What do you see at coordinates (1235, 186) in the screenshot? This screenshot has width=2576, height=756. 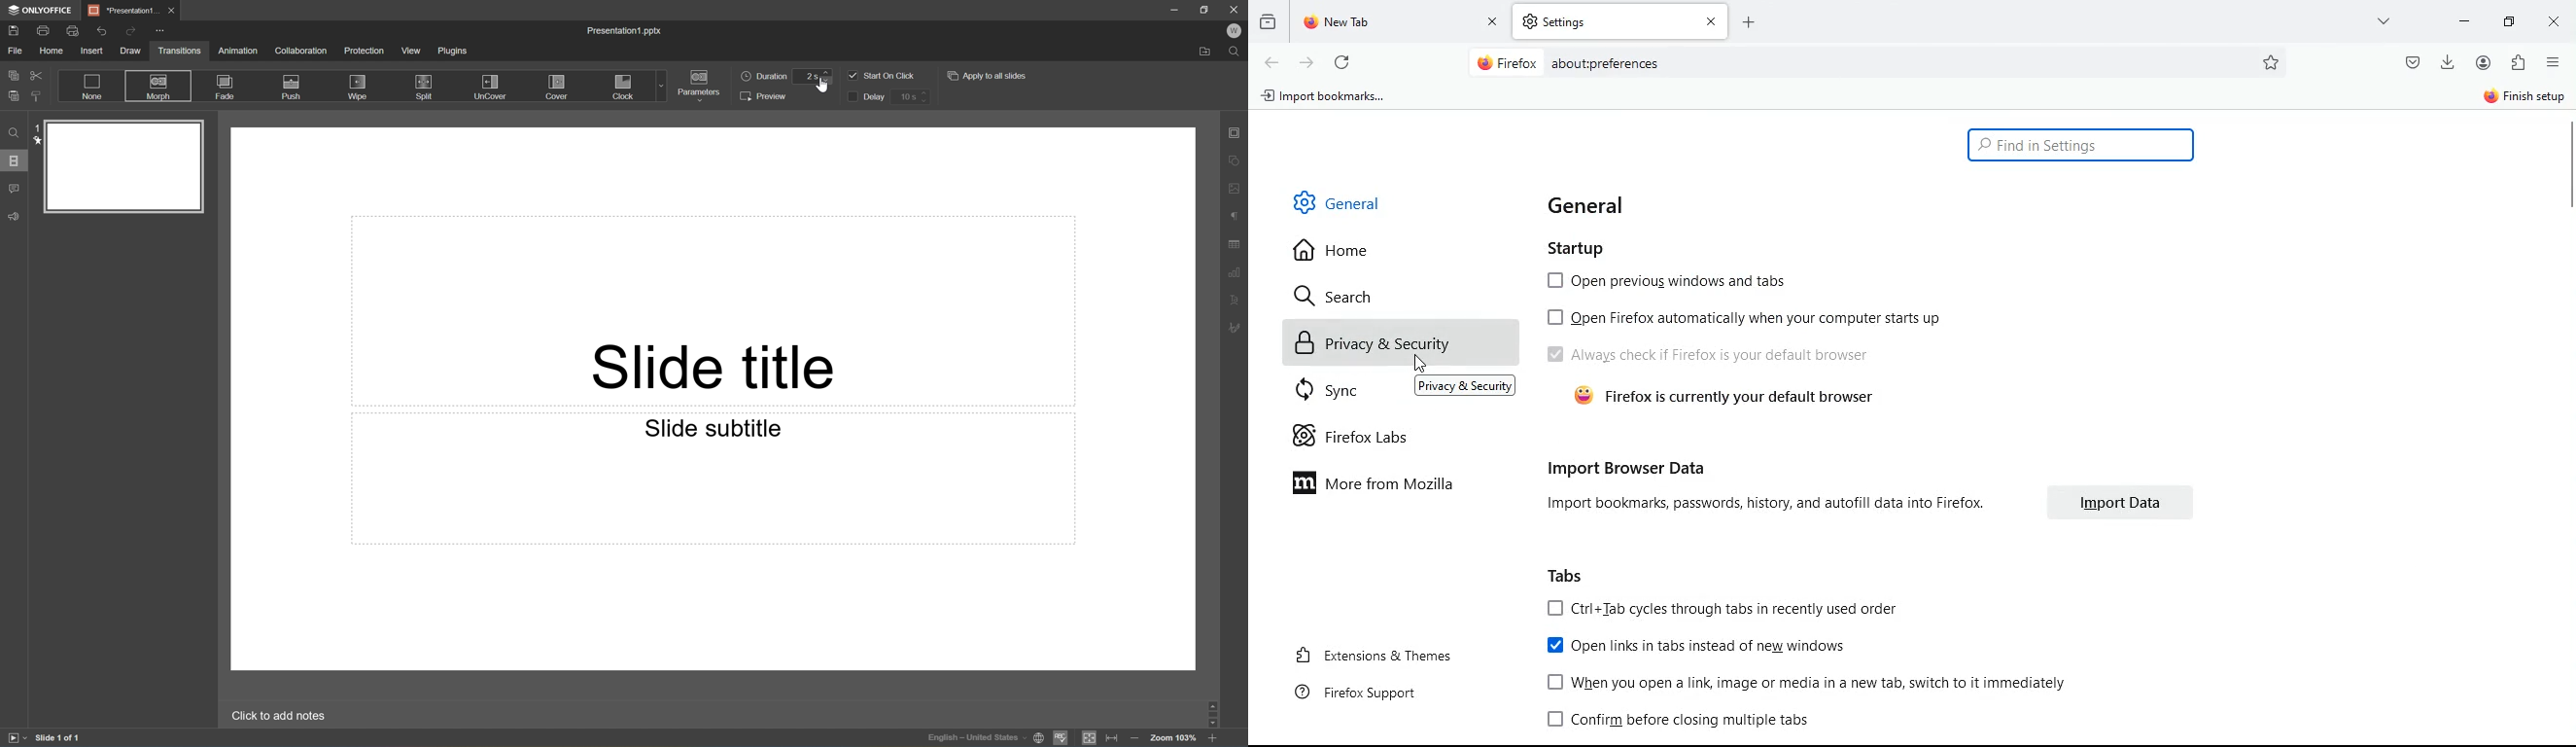 I see `Image settings` at bounding box center [1235, 186].